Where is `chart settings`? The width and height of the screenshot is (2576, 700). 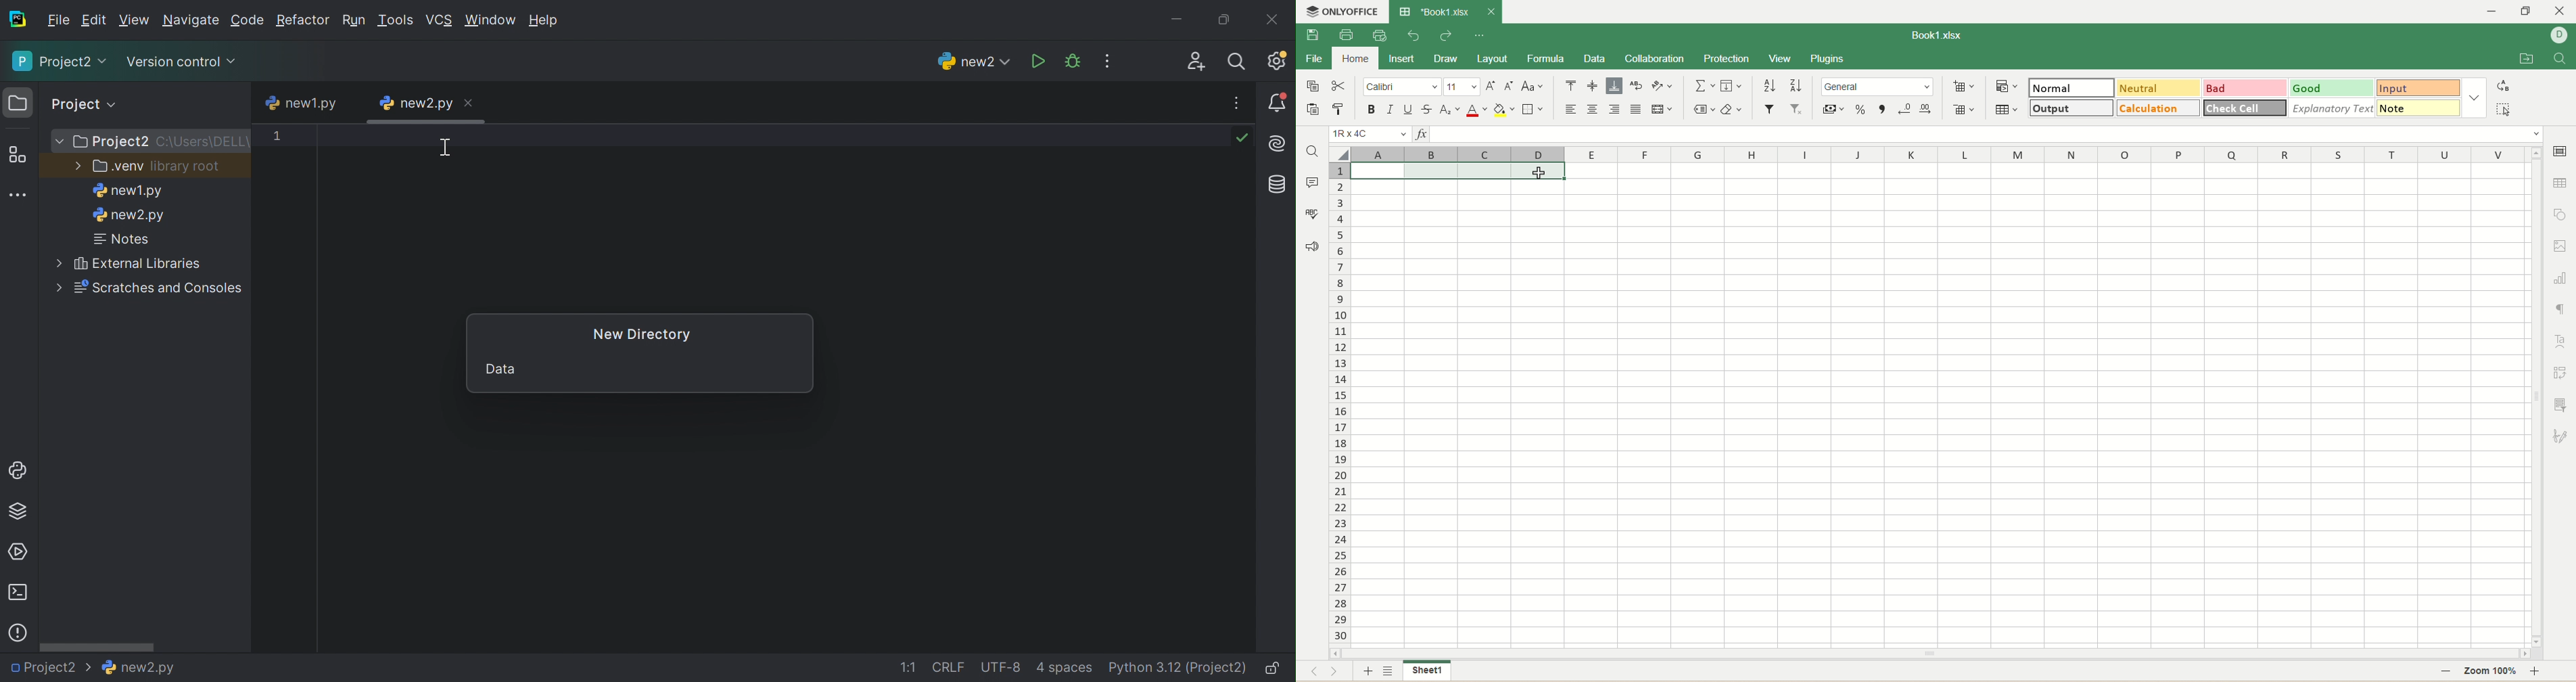 chart settings is located at coordinates (2561, 277).